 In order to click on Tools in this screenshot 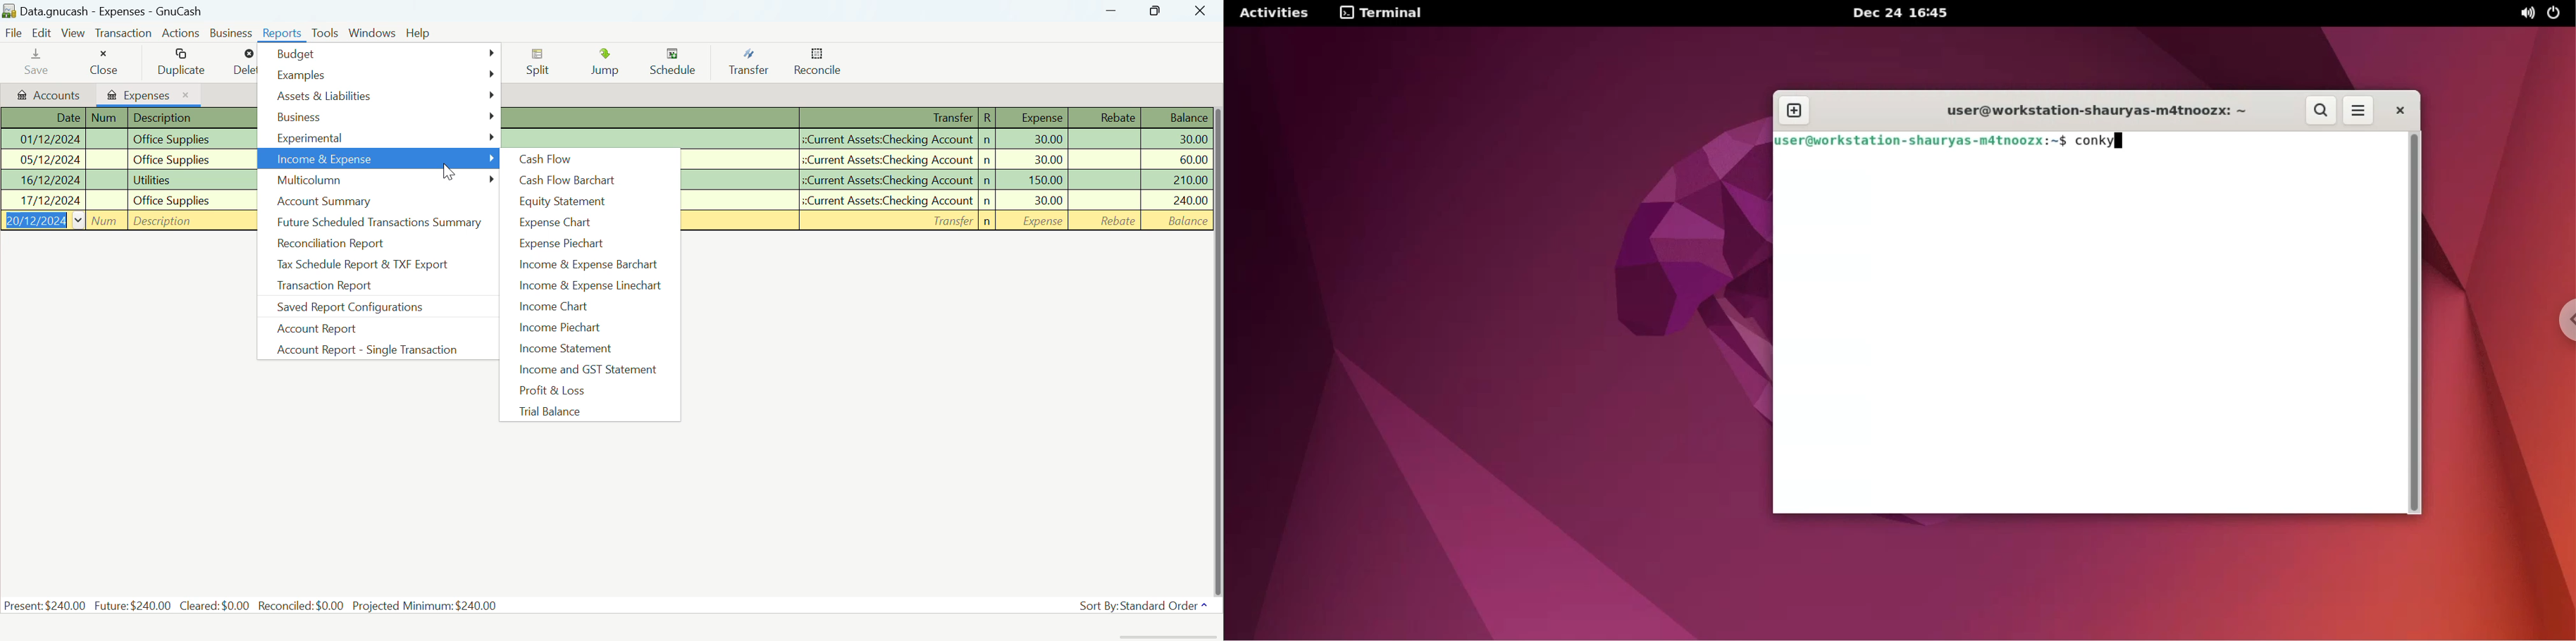, I will do `click(326, 33)`.